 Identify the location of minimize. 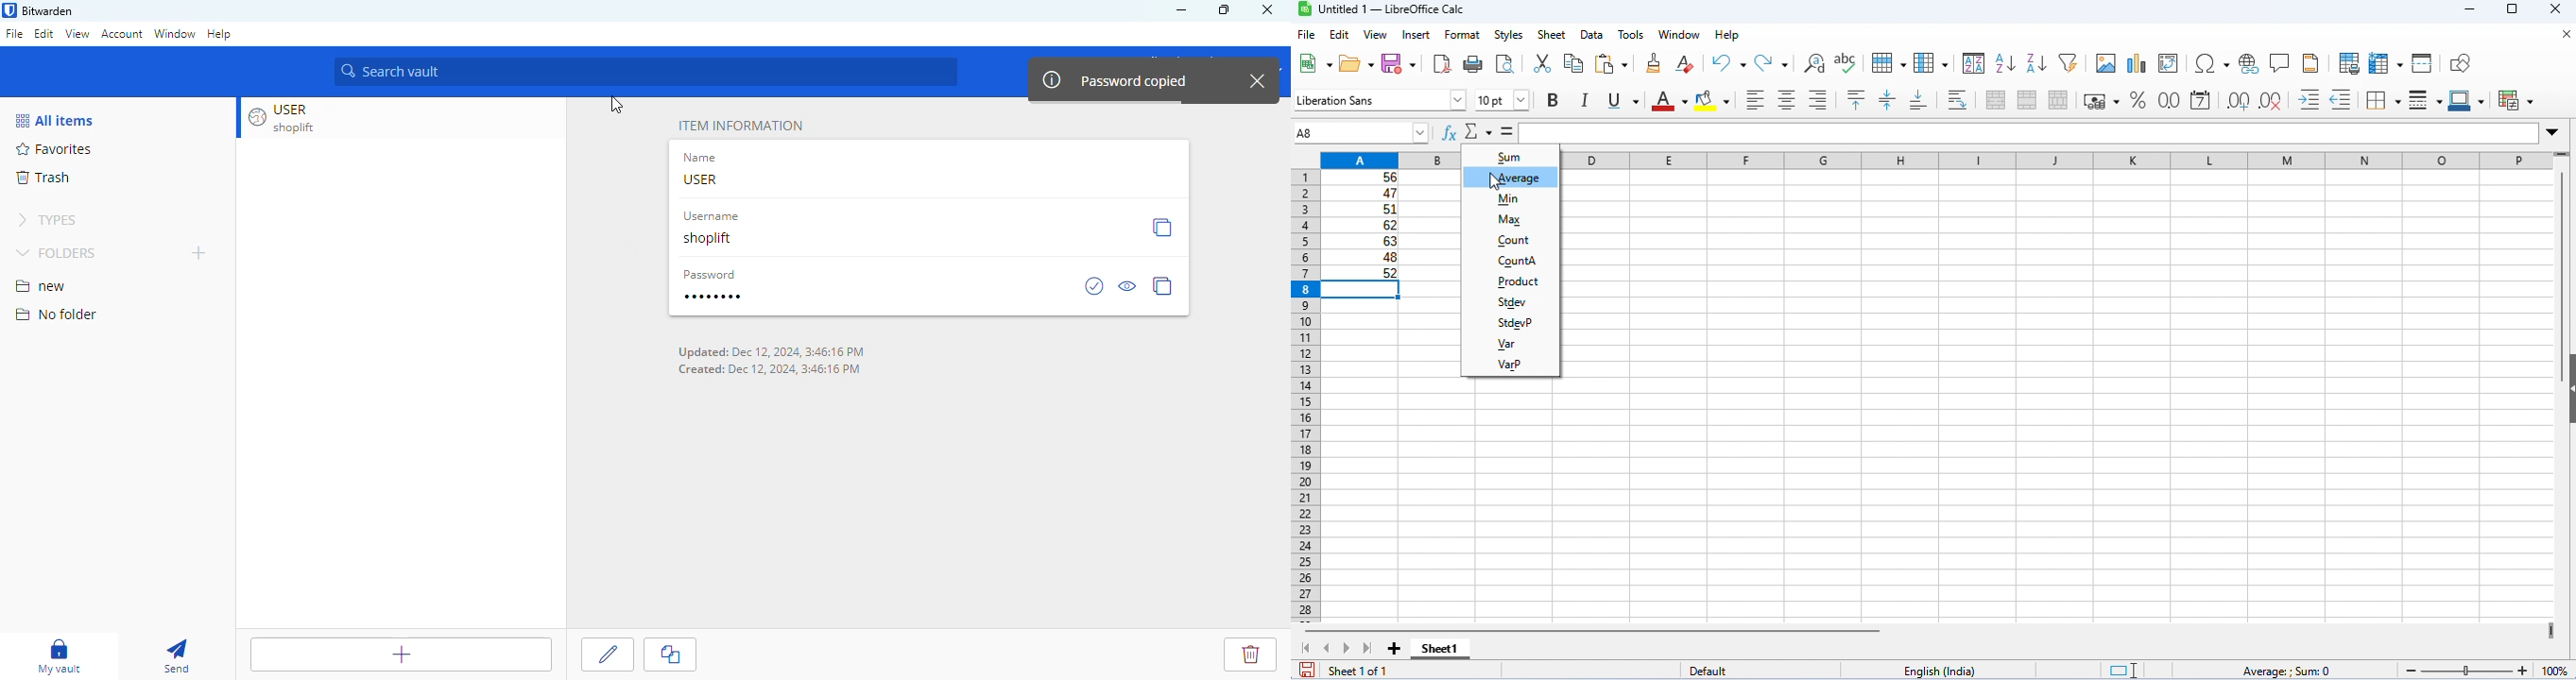
(2475, 11).